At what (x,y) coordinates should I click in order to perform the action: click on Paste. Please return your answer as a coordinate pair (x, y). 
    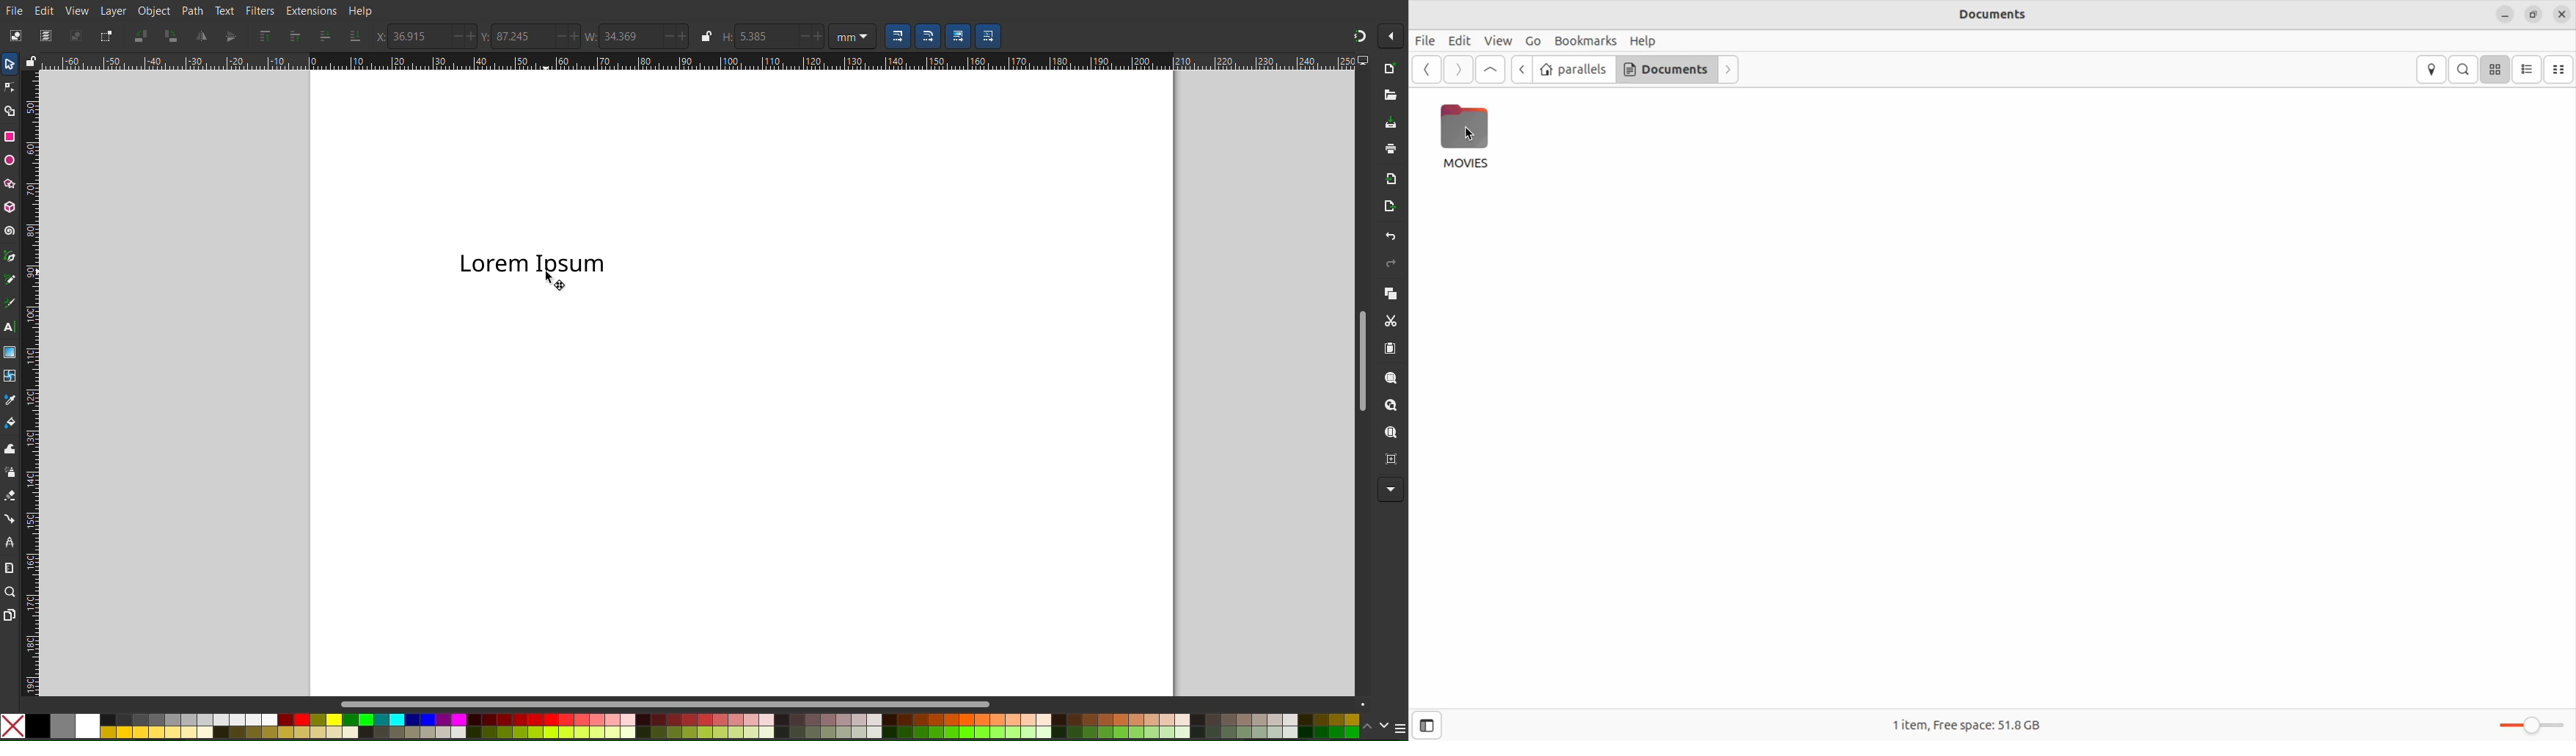
    Looking at the image, I should click on (1390, 352).